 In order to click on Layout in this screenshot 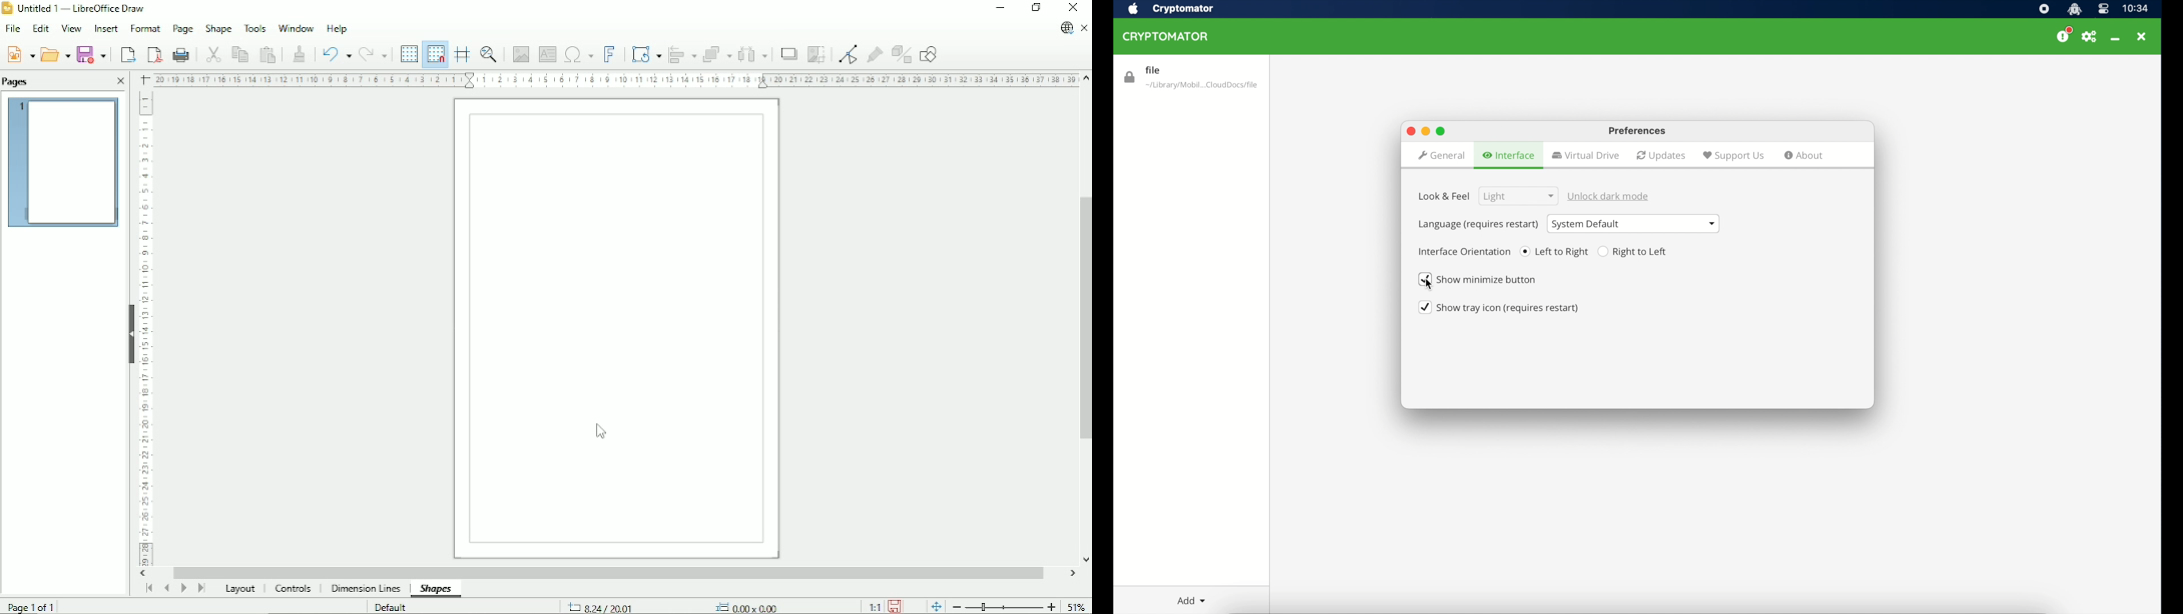, I will do `click(238, 590)`.